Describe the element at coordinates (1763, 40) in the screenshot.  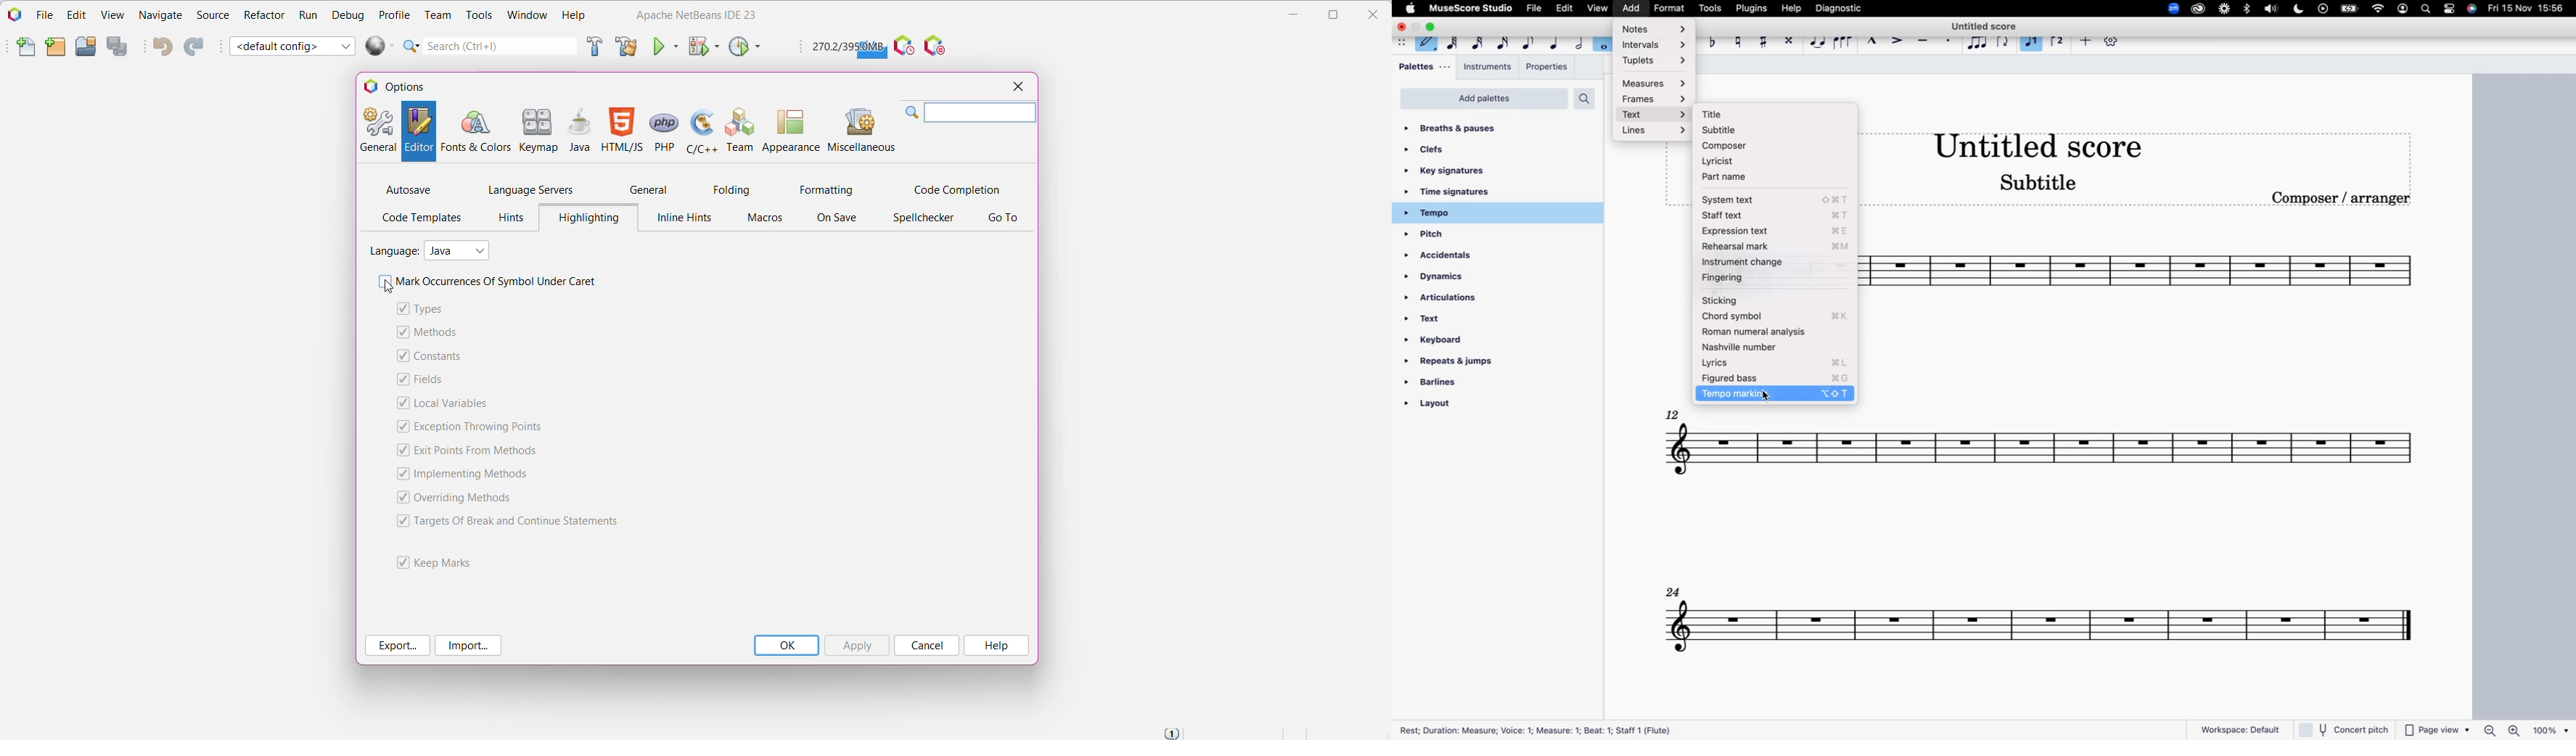
I see `toggle sharp` at that location.